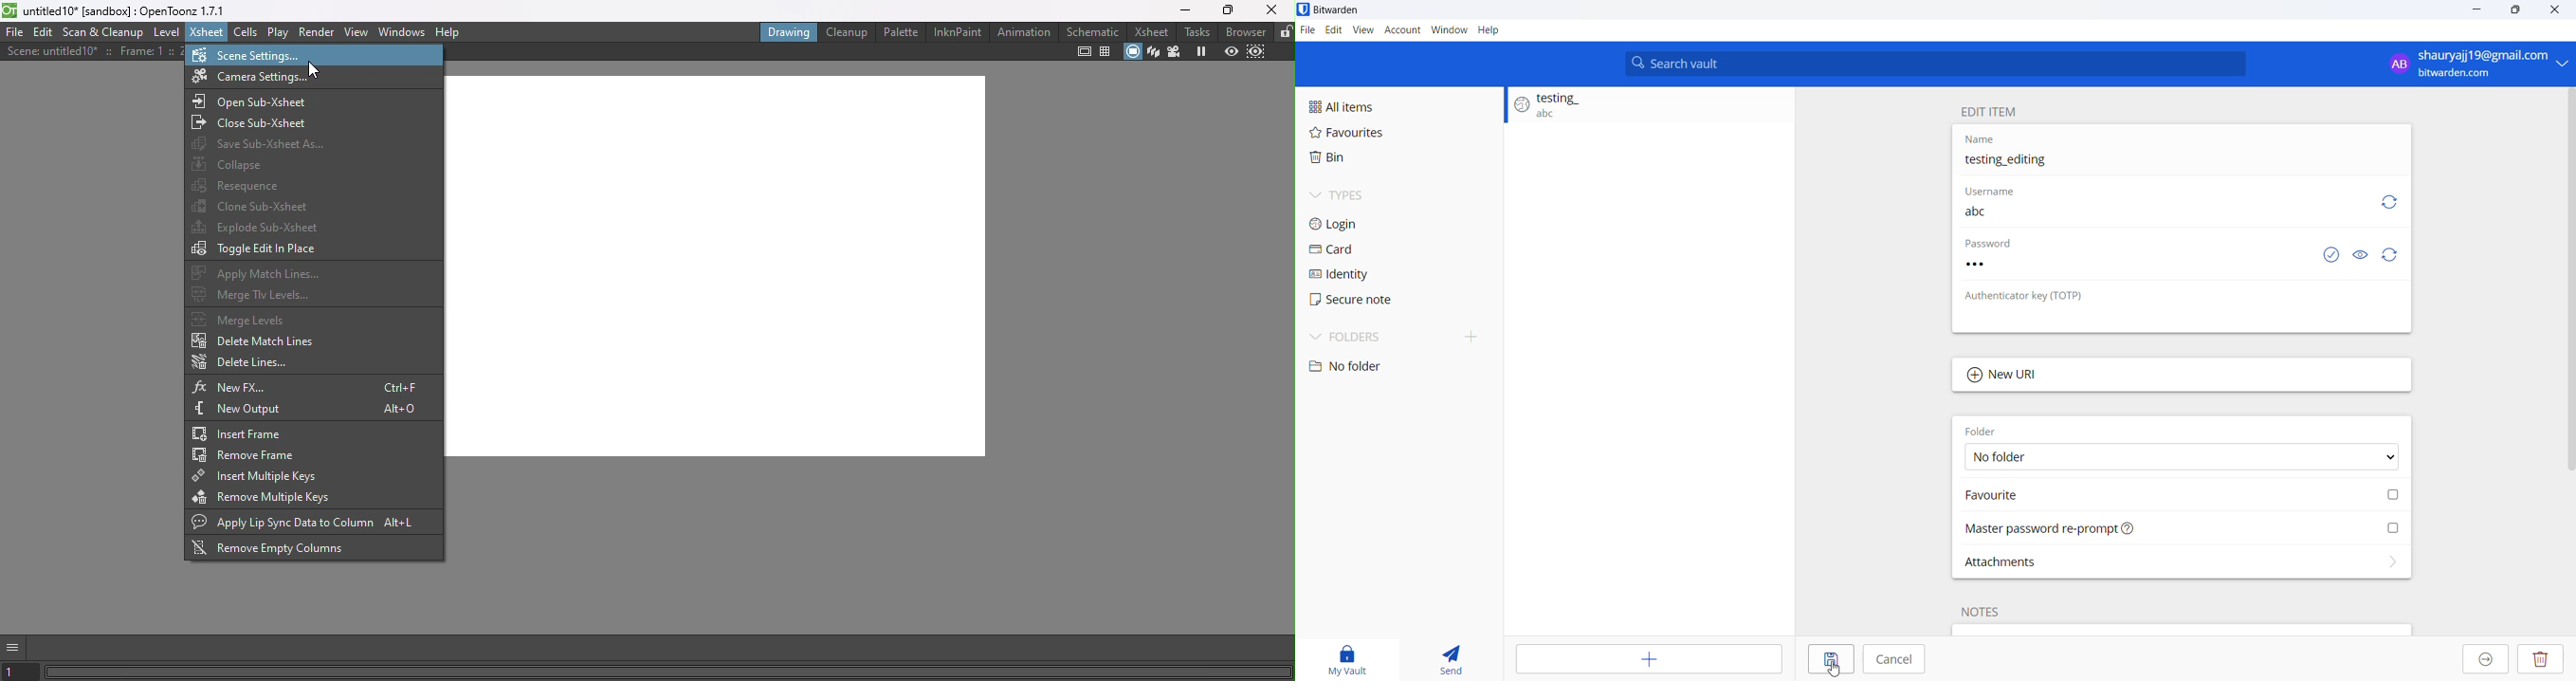  What do you see at coordinates (1152, 50) in the screenshot?
I see `3D view` at bounding box center [1152, 50].